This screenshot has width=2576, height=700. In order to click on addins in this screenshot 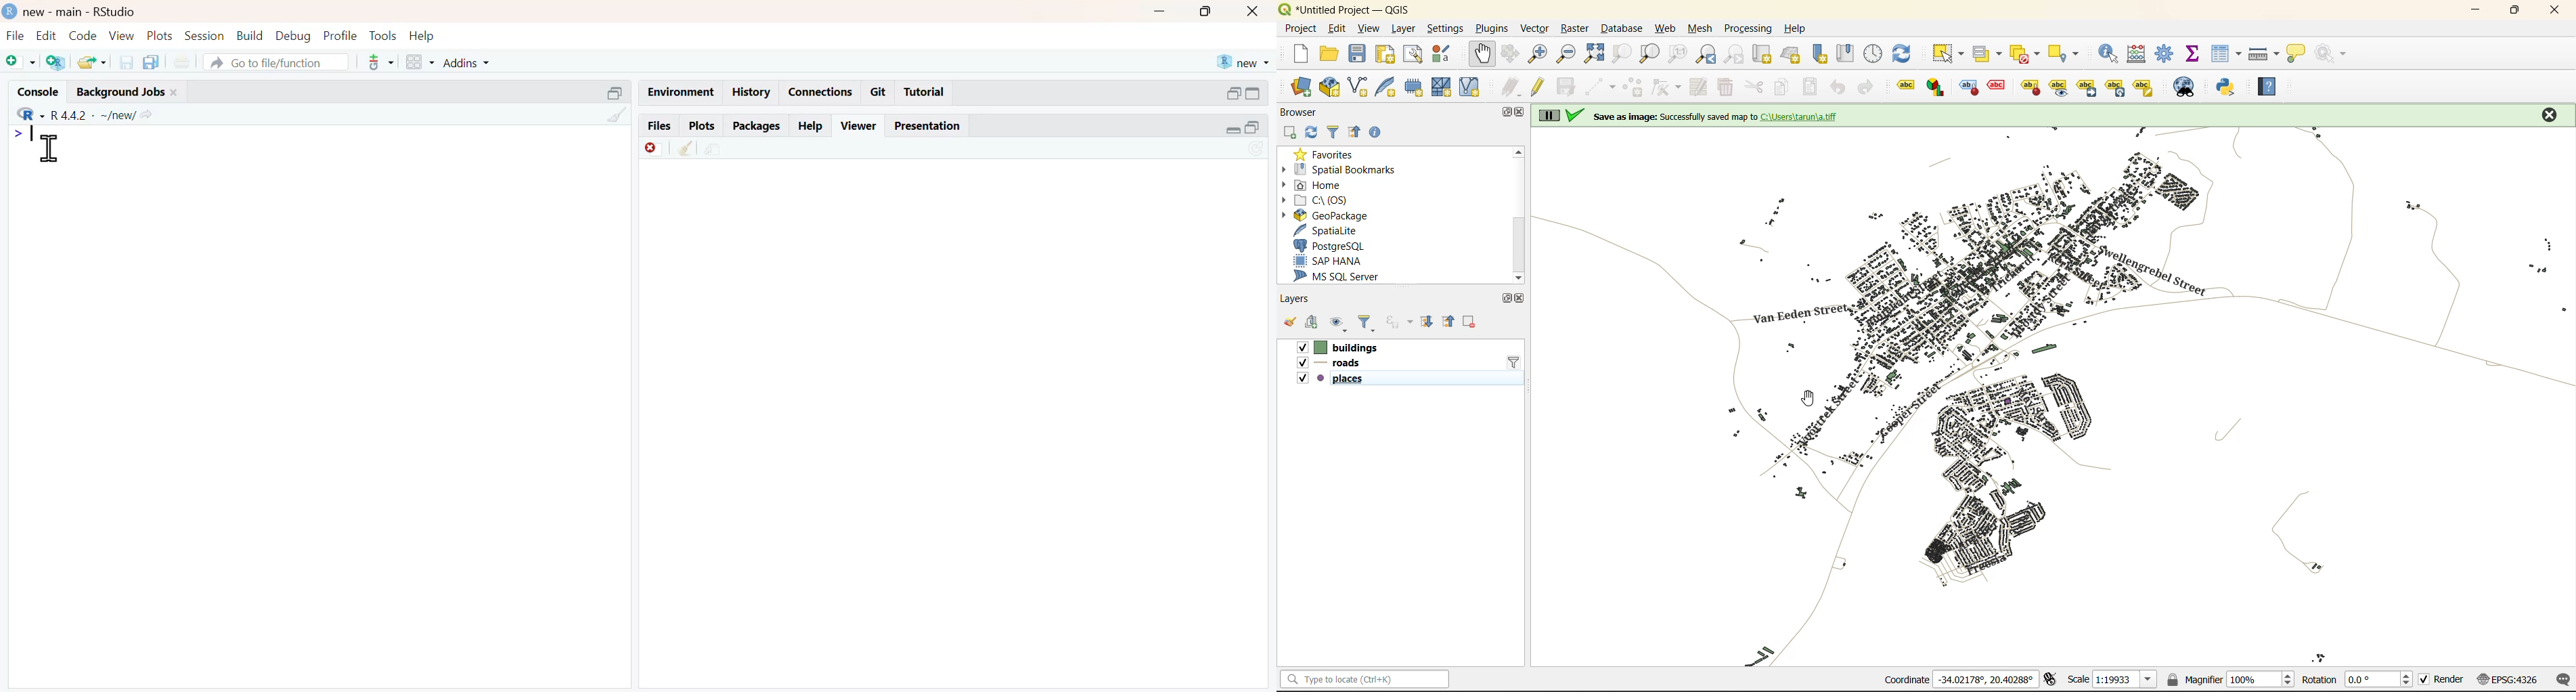, I will do `click(466, 63)`.